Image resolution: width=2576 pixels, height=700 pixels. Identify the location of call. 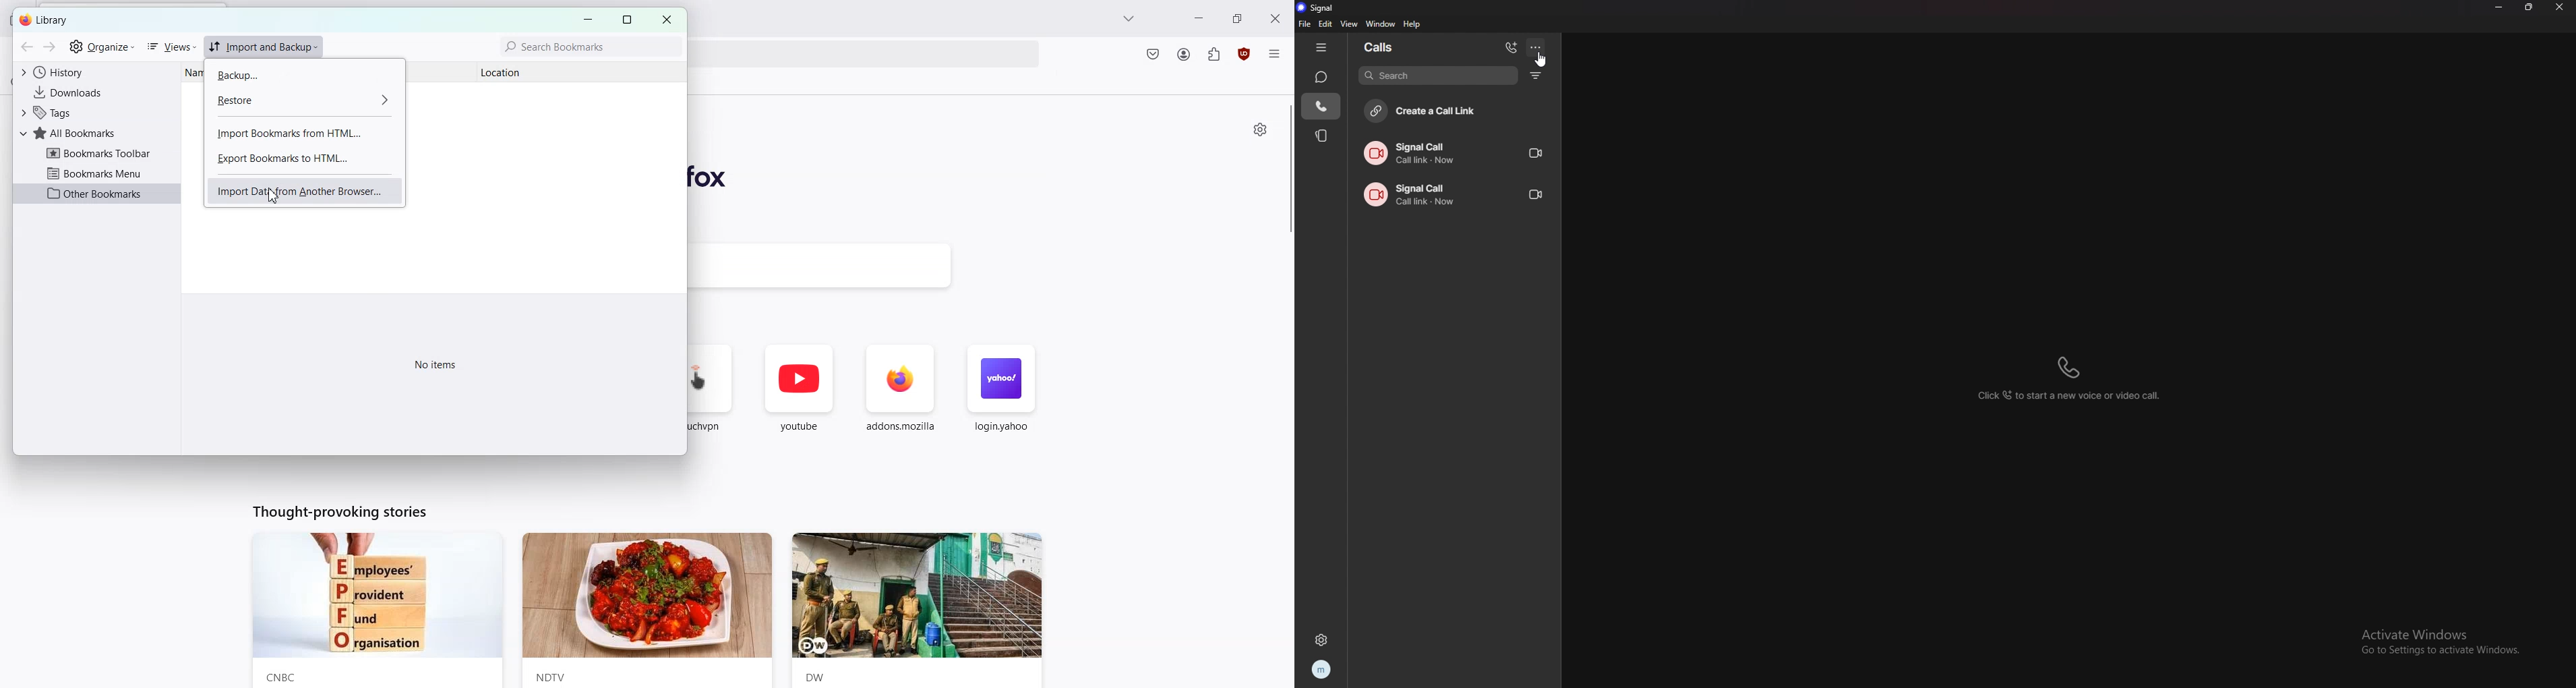
(1456, 192).